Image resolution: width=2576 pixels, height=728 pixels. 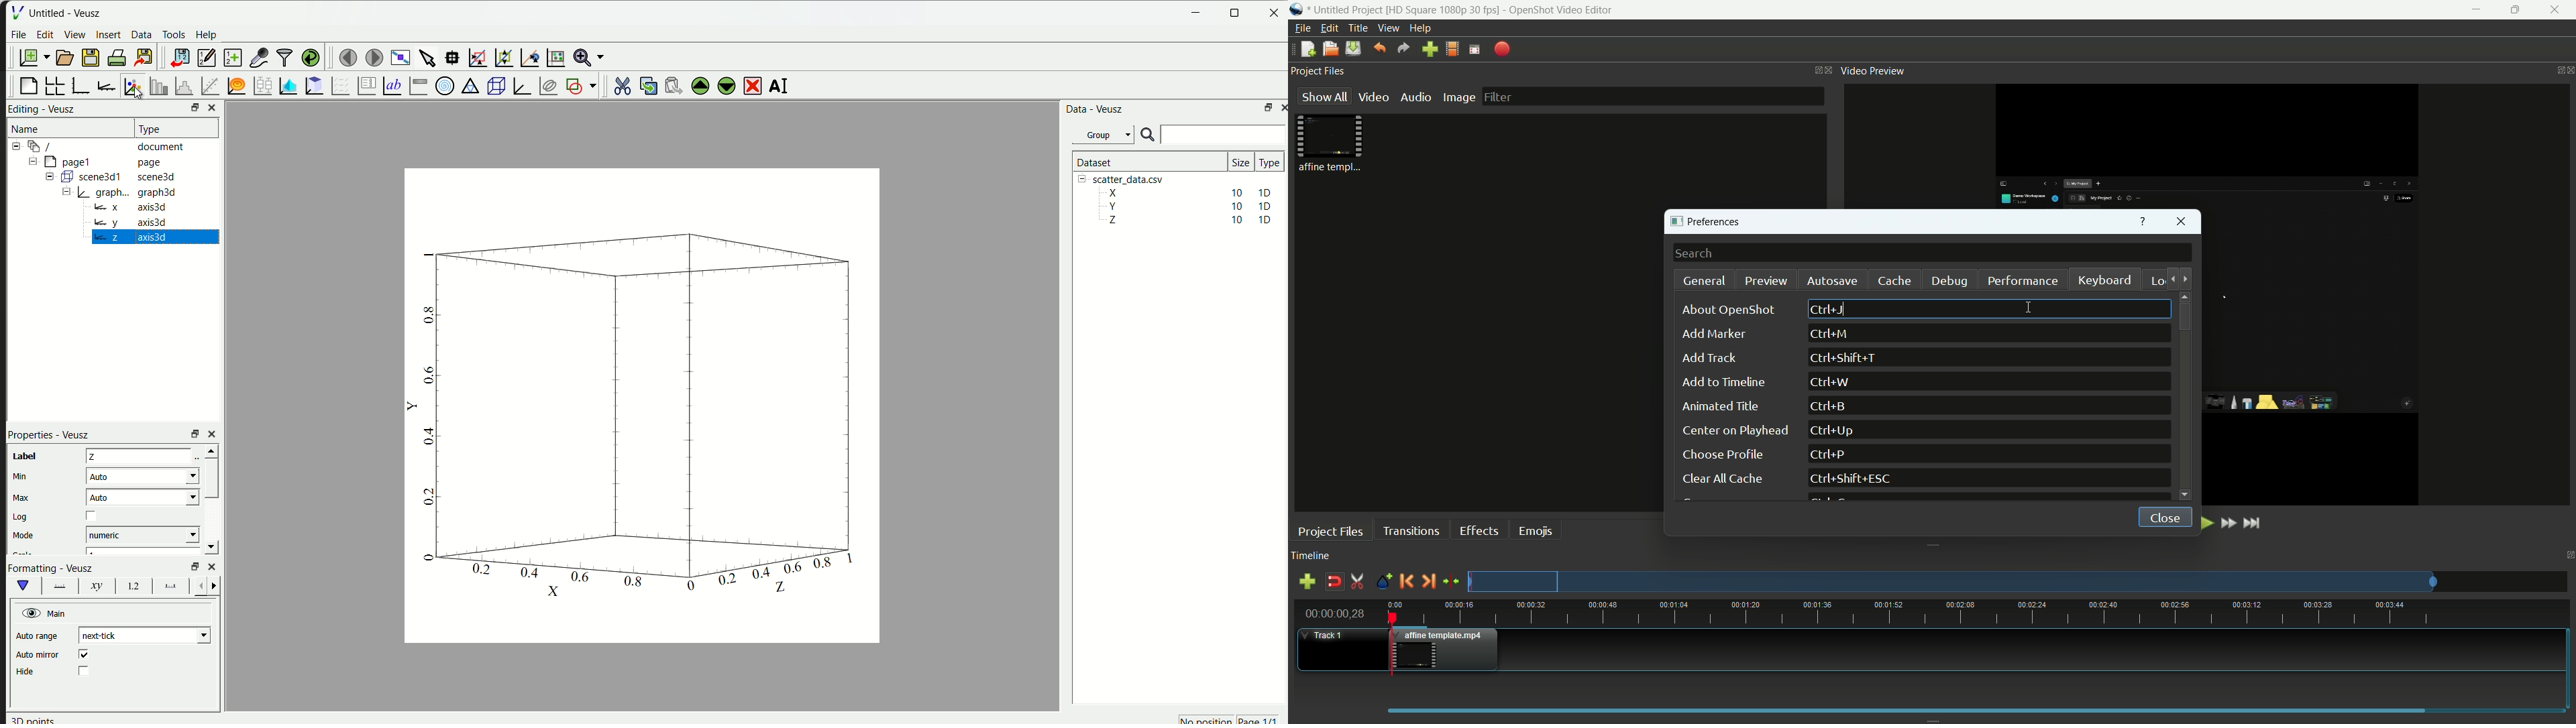 I want to click on keyboard shortcut, so click(x=1831, y=406).